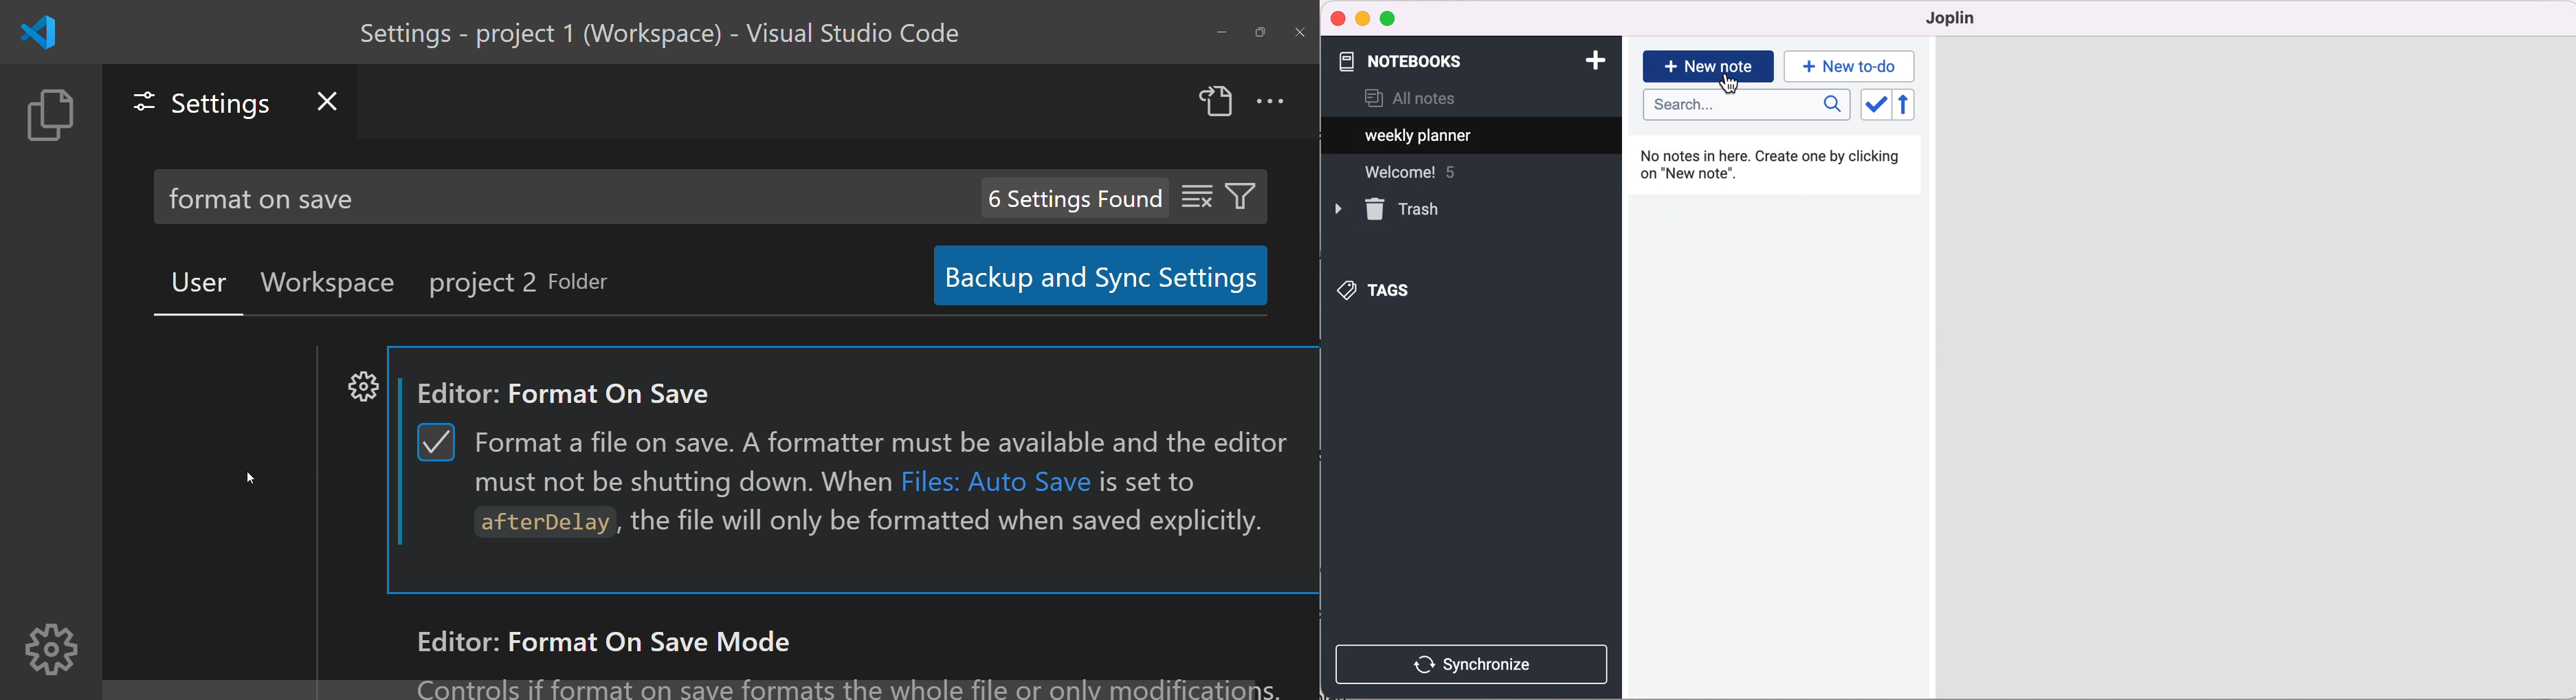 This screenshot has height=700, width=2576. Describe the element at coordinates (1425, 172) in the screenshot. I see `welcome! 5` at that location.